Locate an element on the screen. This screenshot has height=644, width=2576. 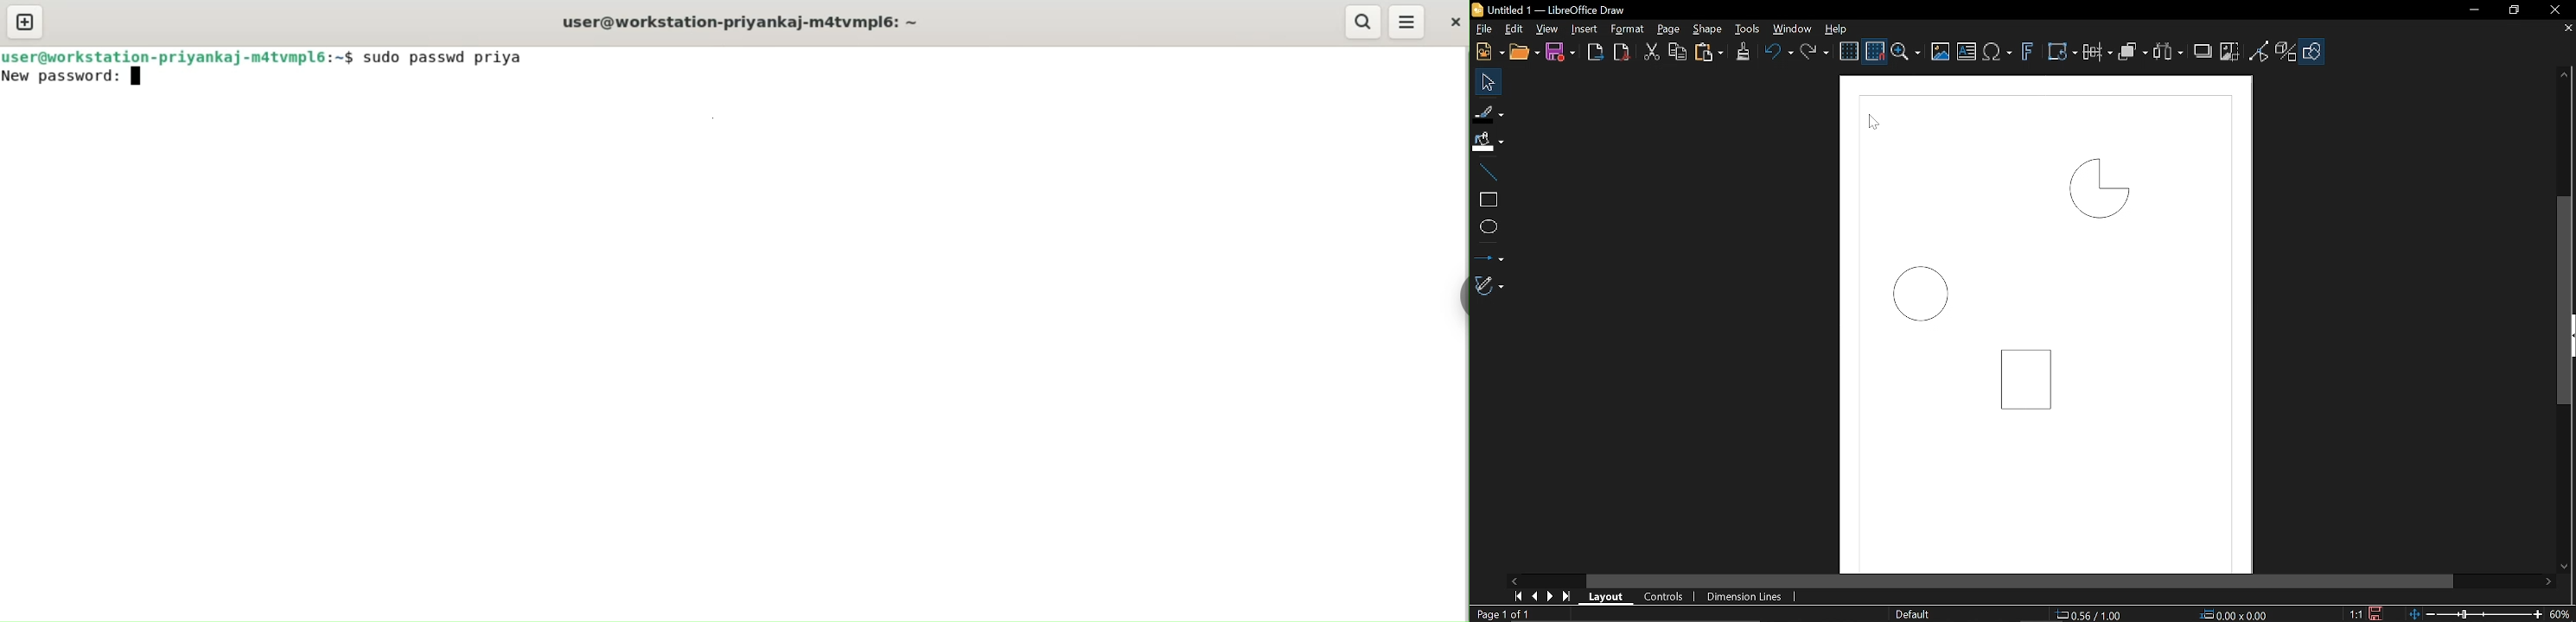
0.00x0.00 (object size) is located at coordinates (2235, 615).